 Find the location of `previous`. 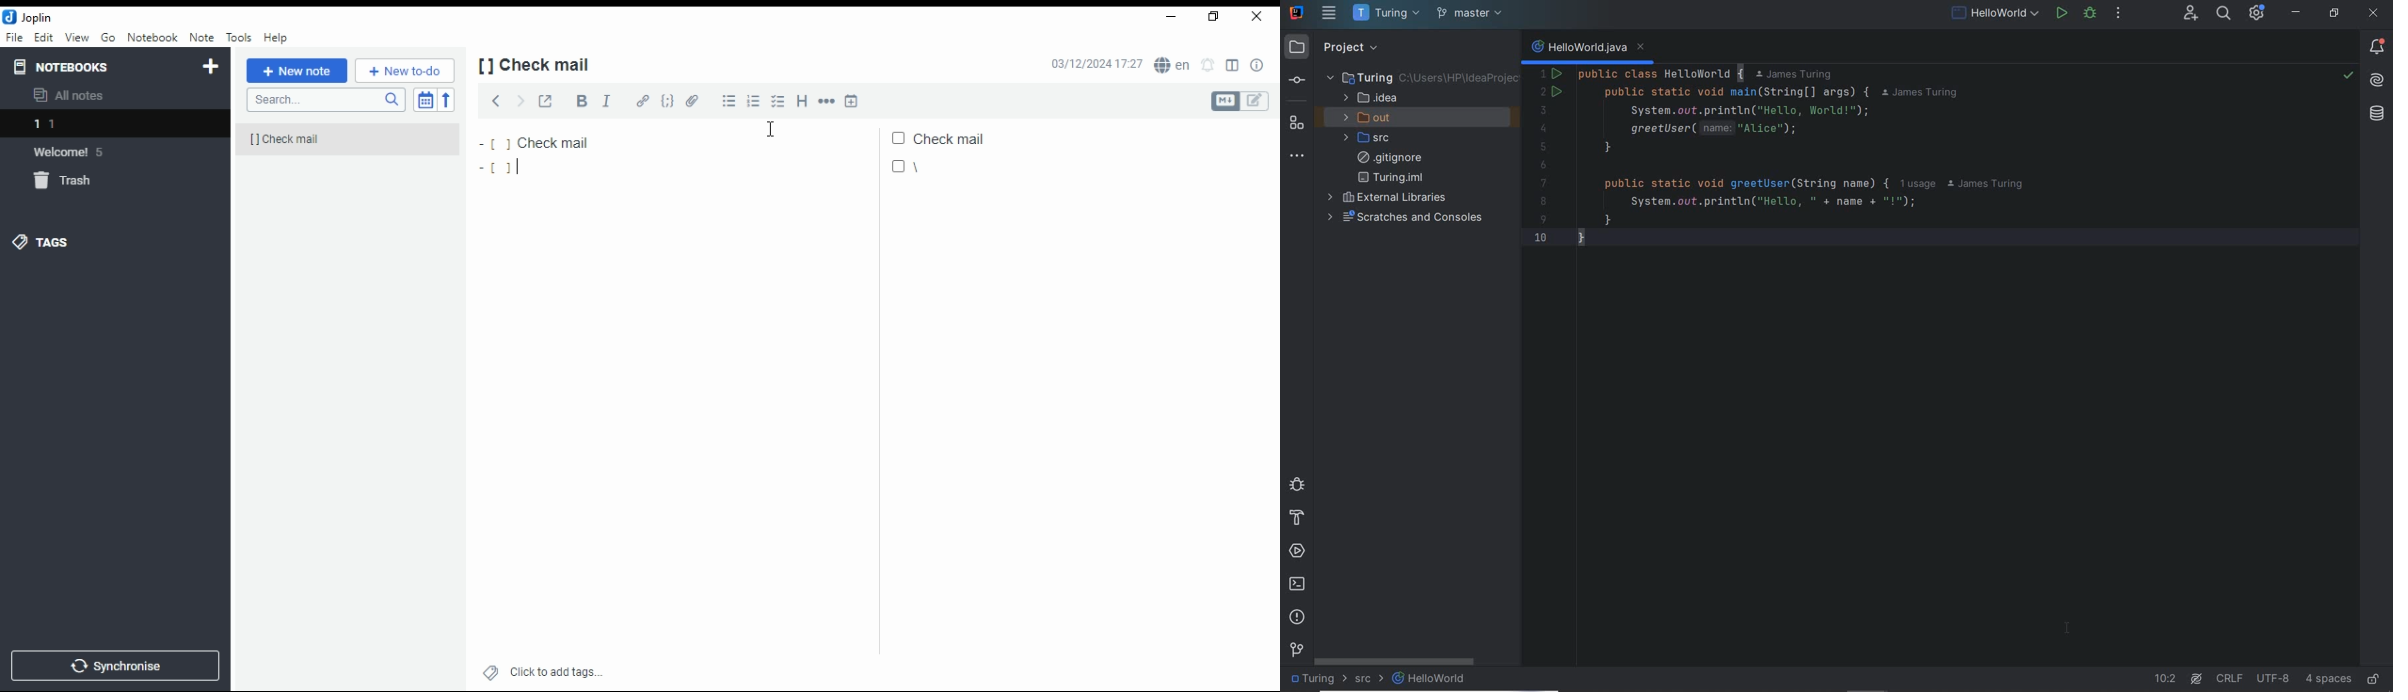

previous is located at coordinates (494, 100).